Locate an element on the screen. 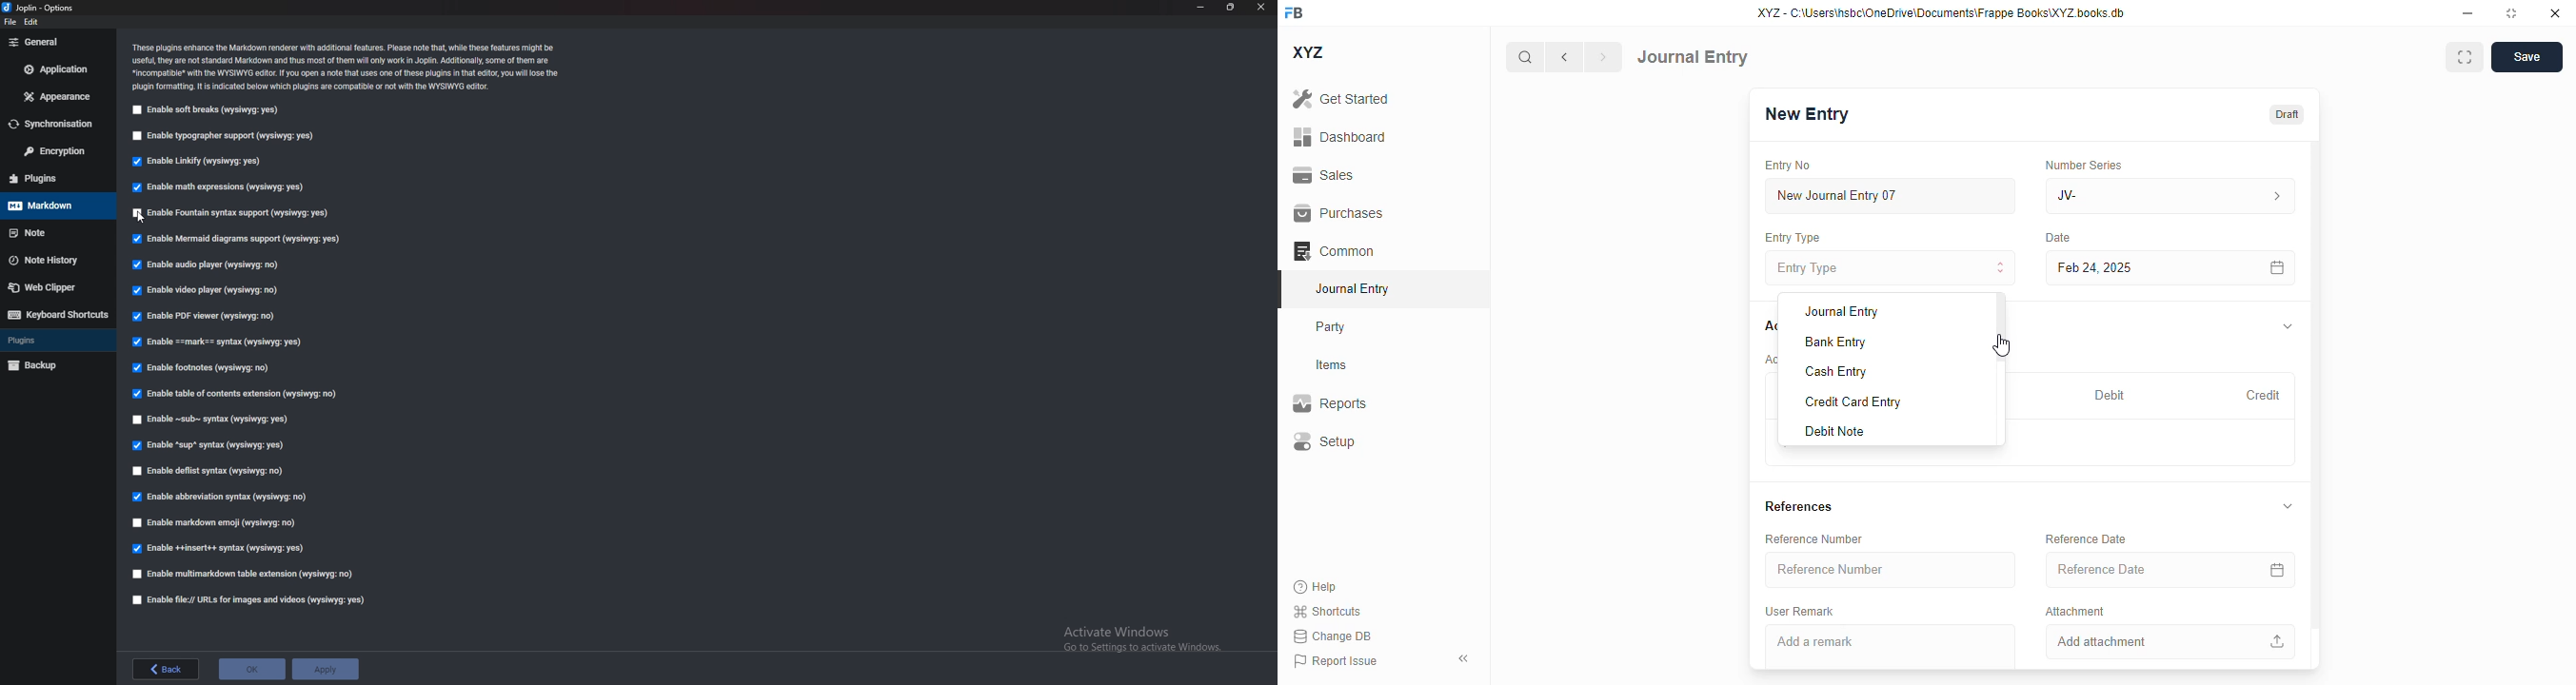 This screenshot has height=700, width=2576. draft is located at coordinates (2288, 113).